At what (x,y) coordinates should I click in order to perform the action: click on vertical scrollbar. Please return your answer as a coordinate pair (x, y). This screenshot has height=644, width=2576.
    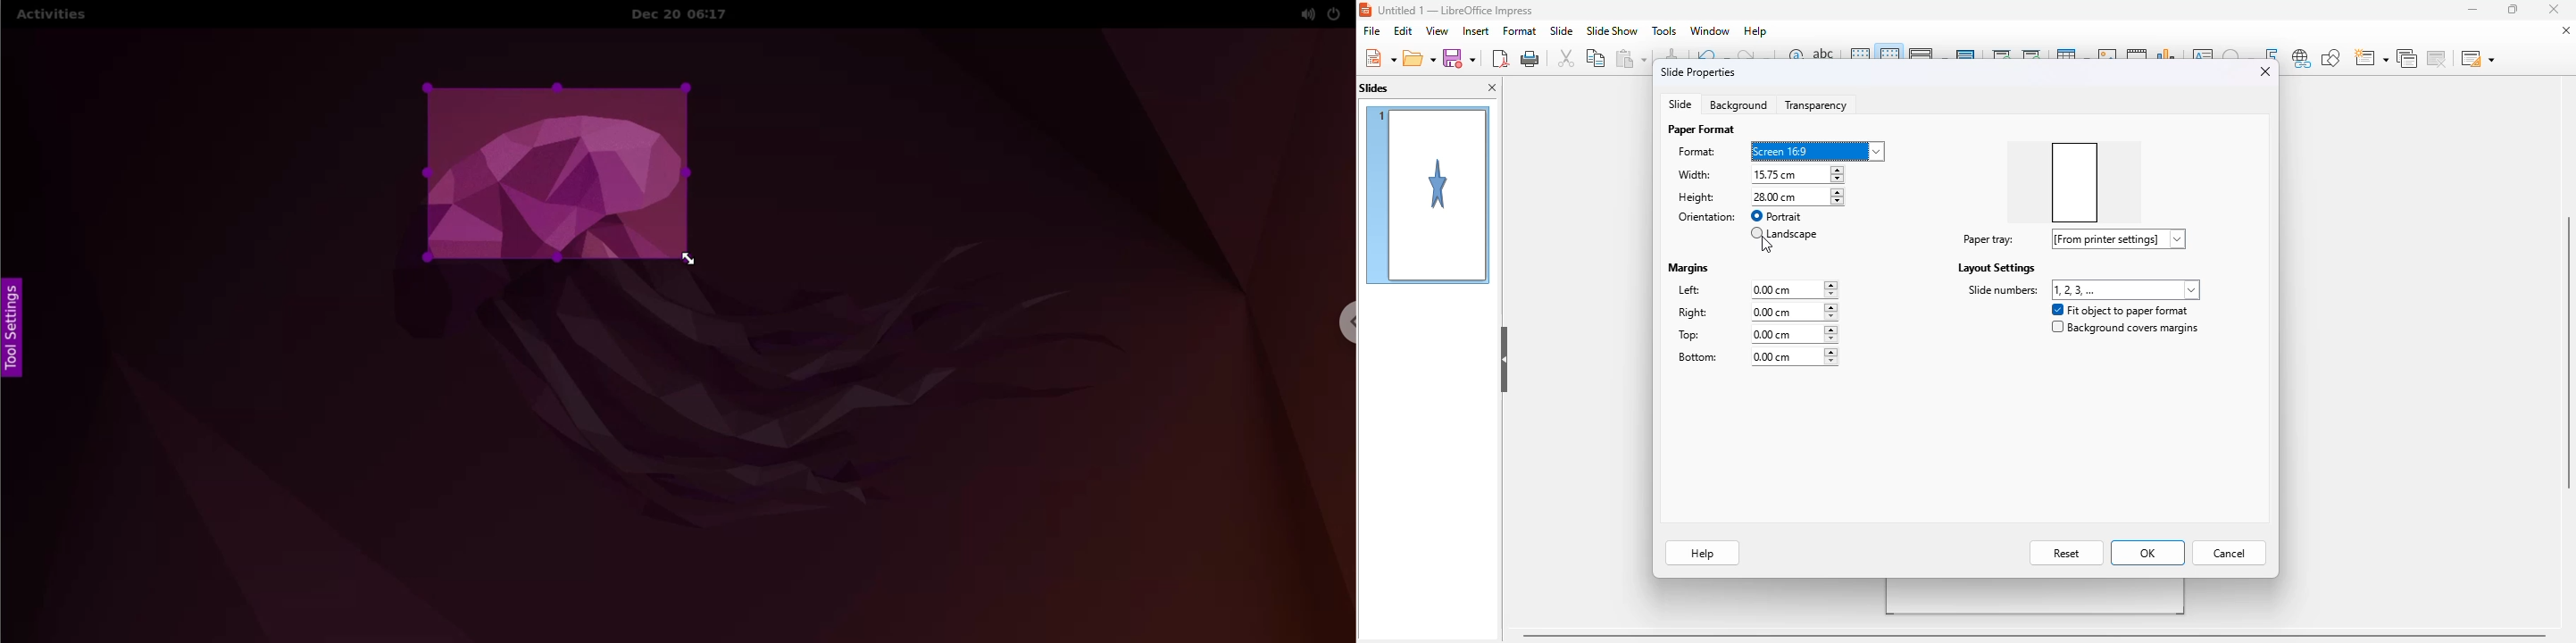
    Looking at the image, I should click on (2568, 352).